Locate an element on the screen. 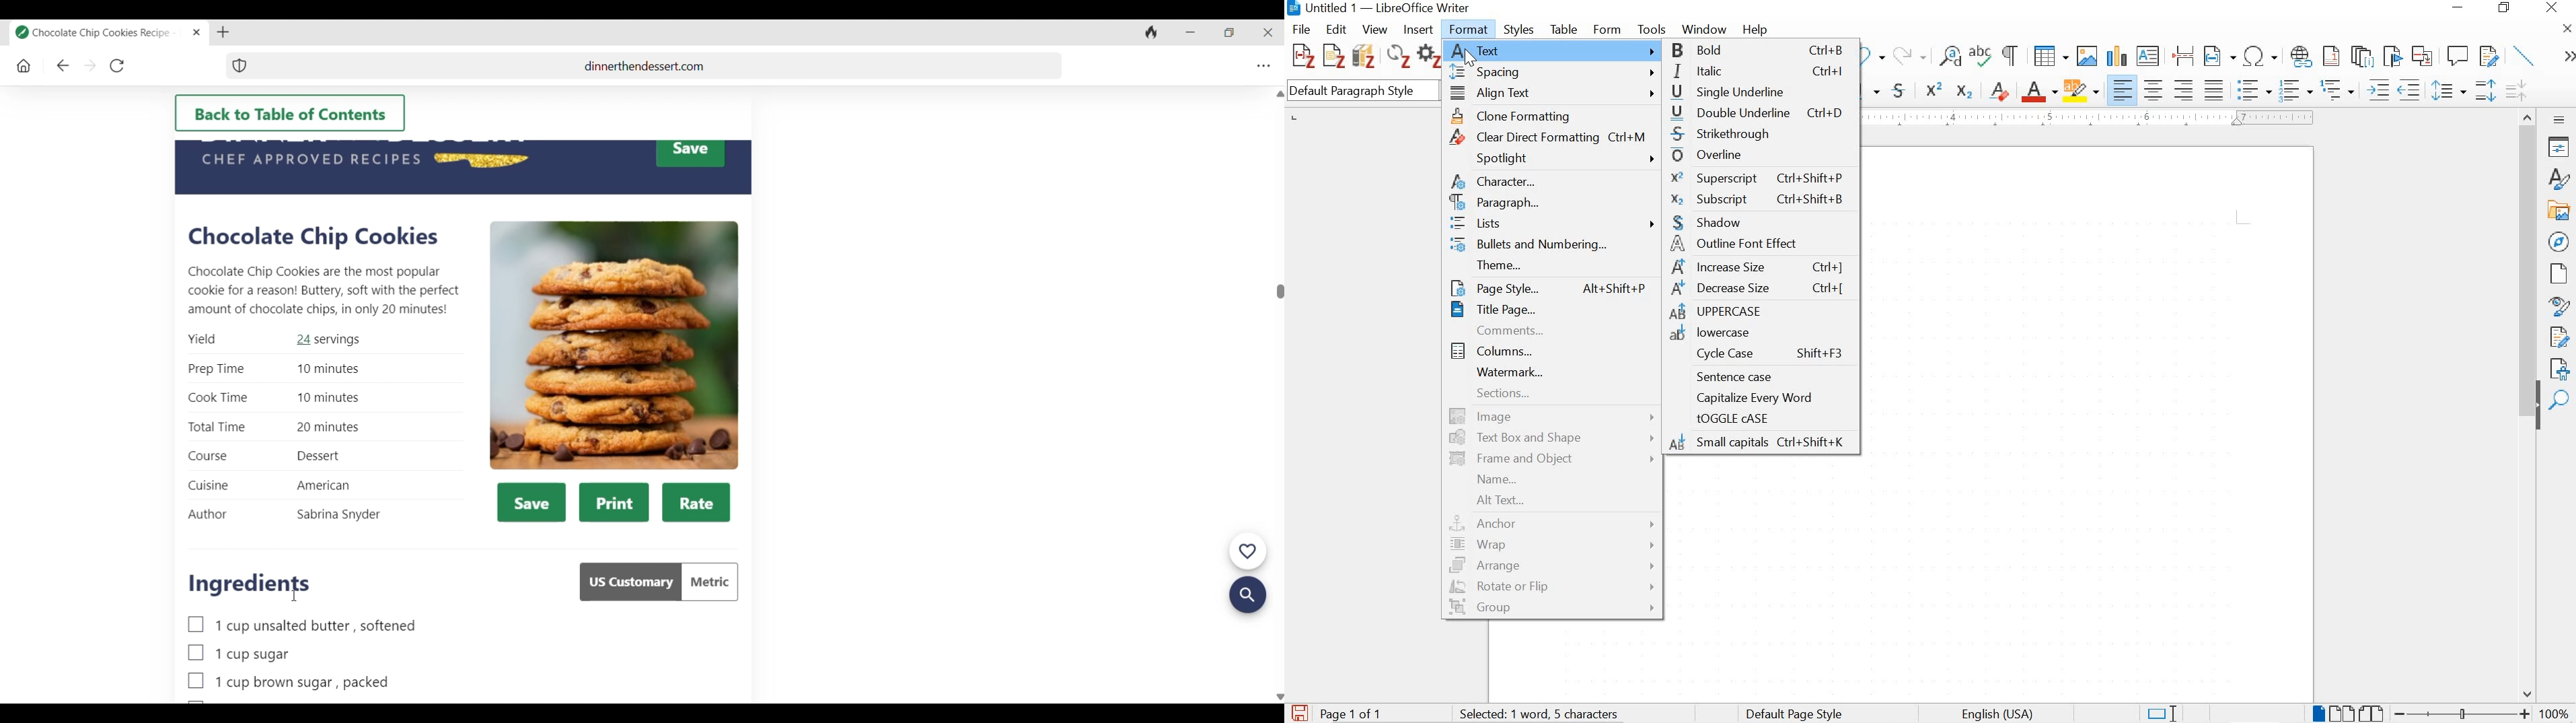  minimize is located at coordinates (2456, 7).